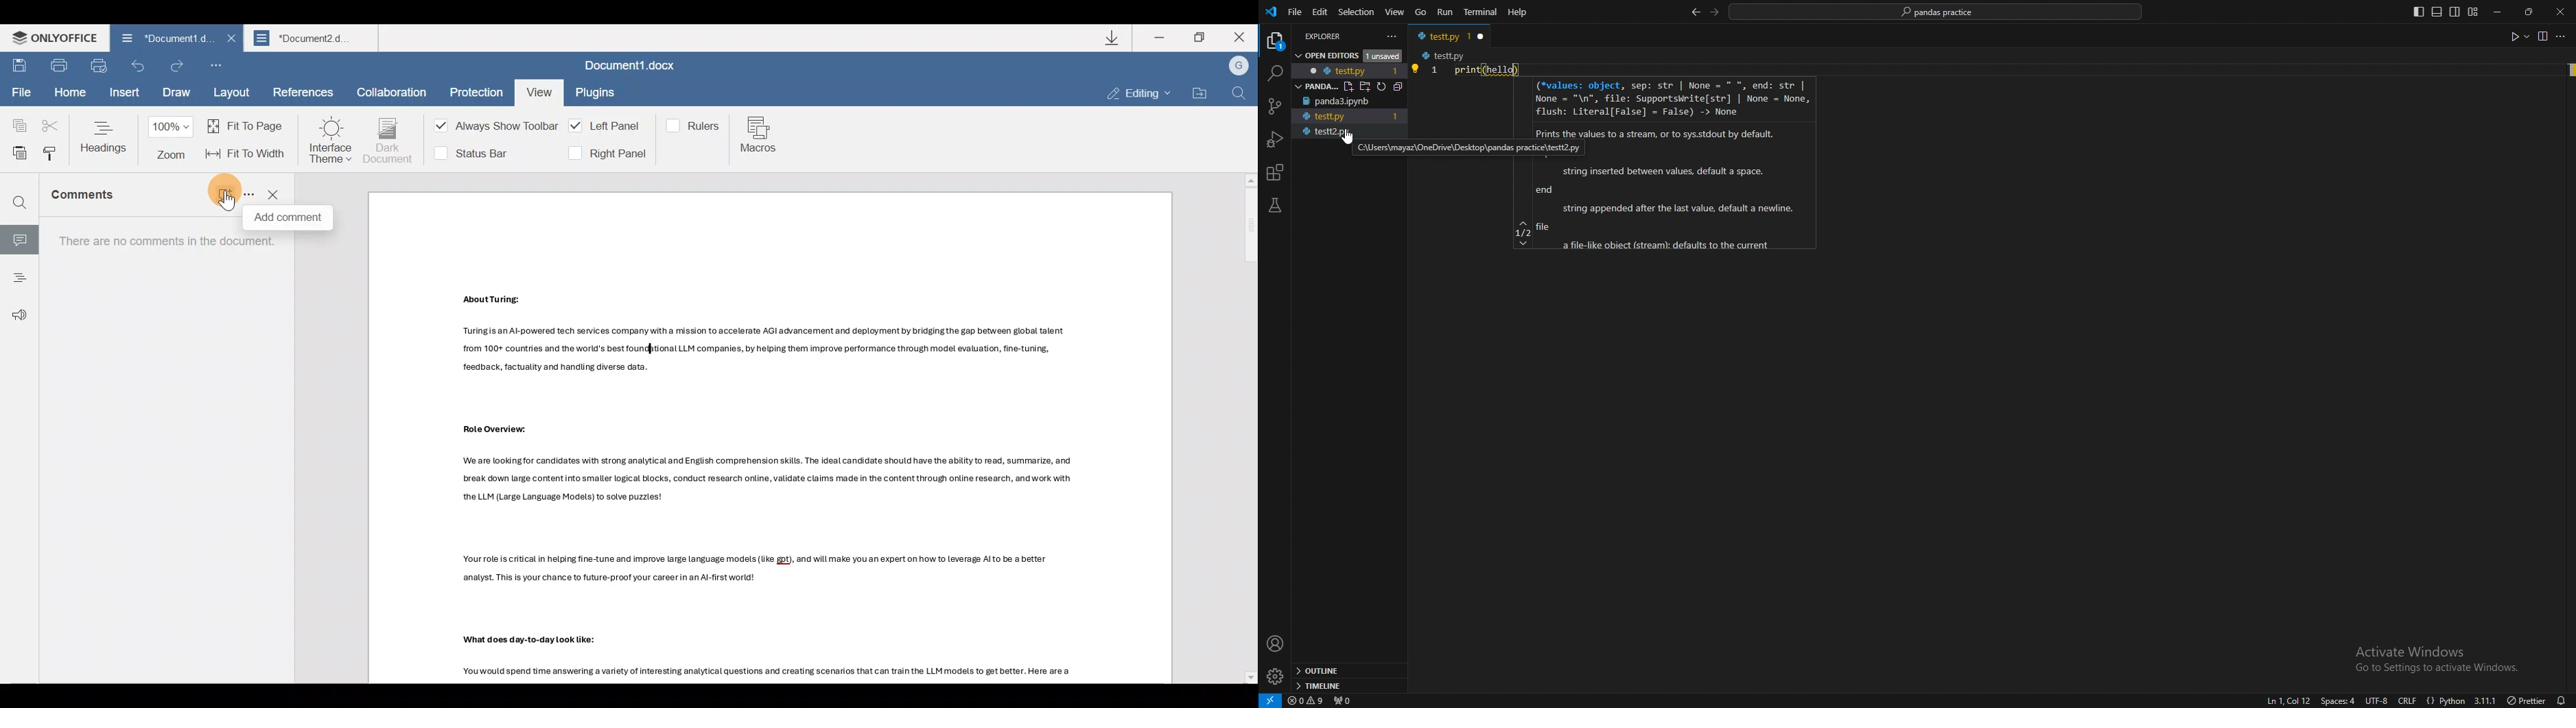 The width and height of the screenshot is (2576, 728). I want to click on testt.py, so click(1342, 70).